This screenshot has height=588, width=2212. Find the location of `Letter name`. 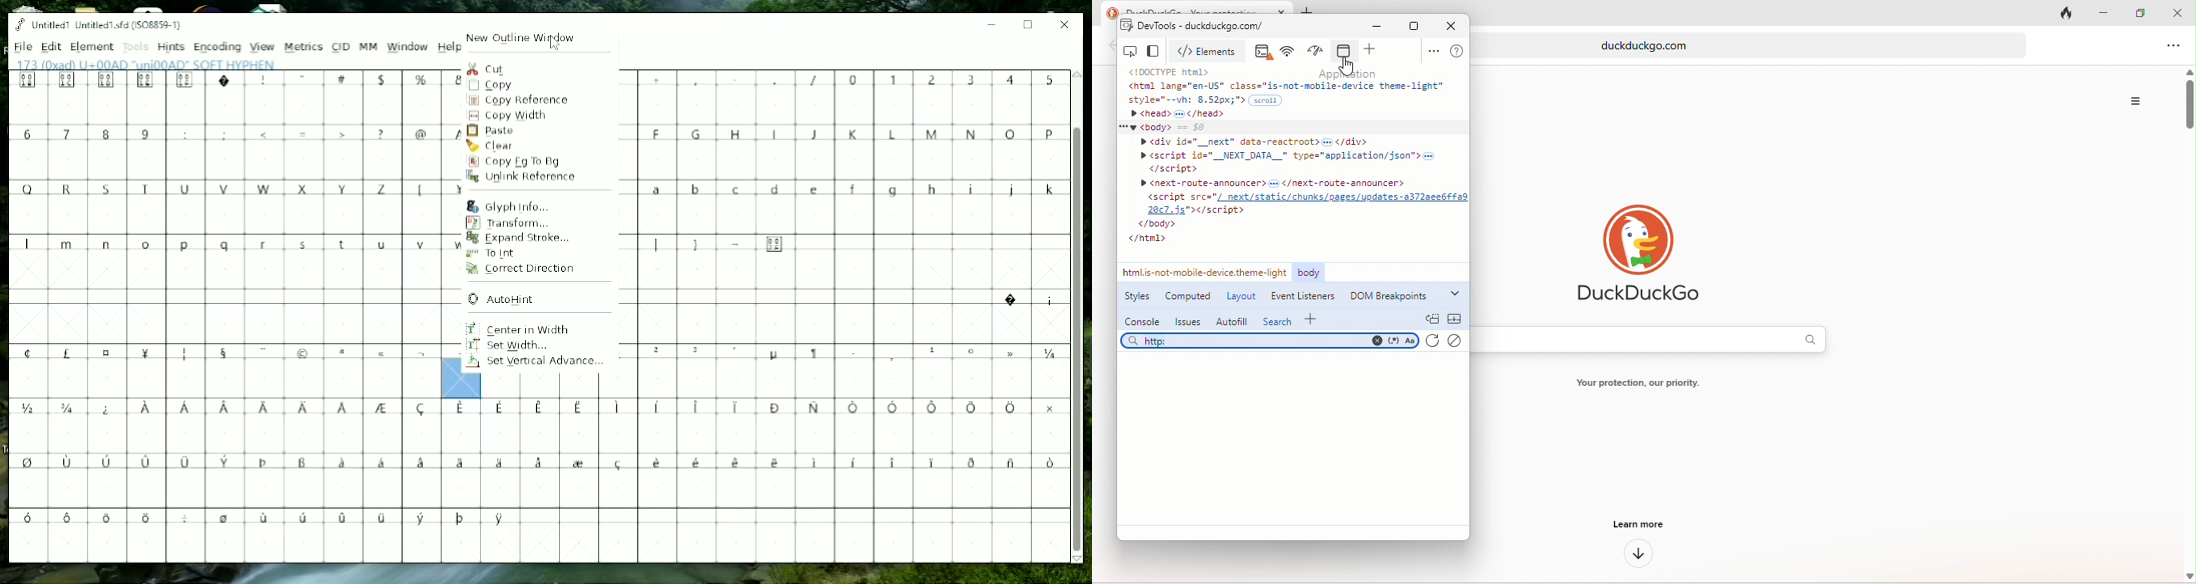

Letter name is located at coordinates (149, 65).